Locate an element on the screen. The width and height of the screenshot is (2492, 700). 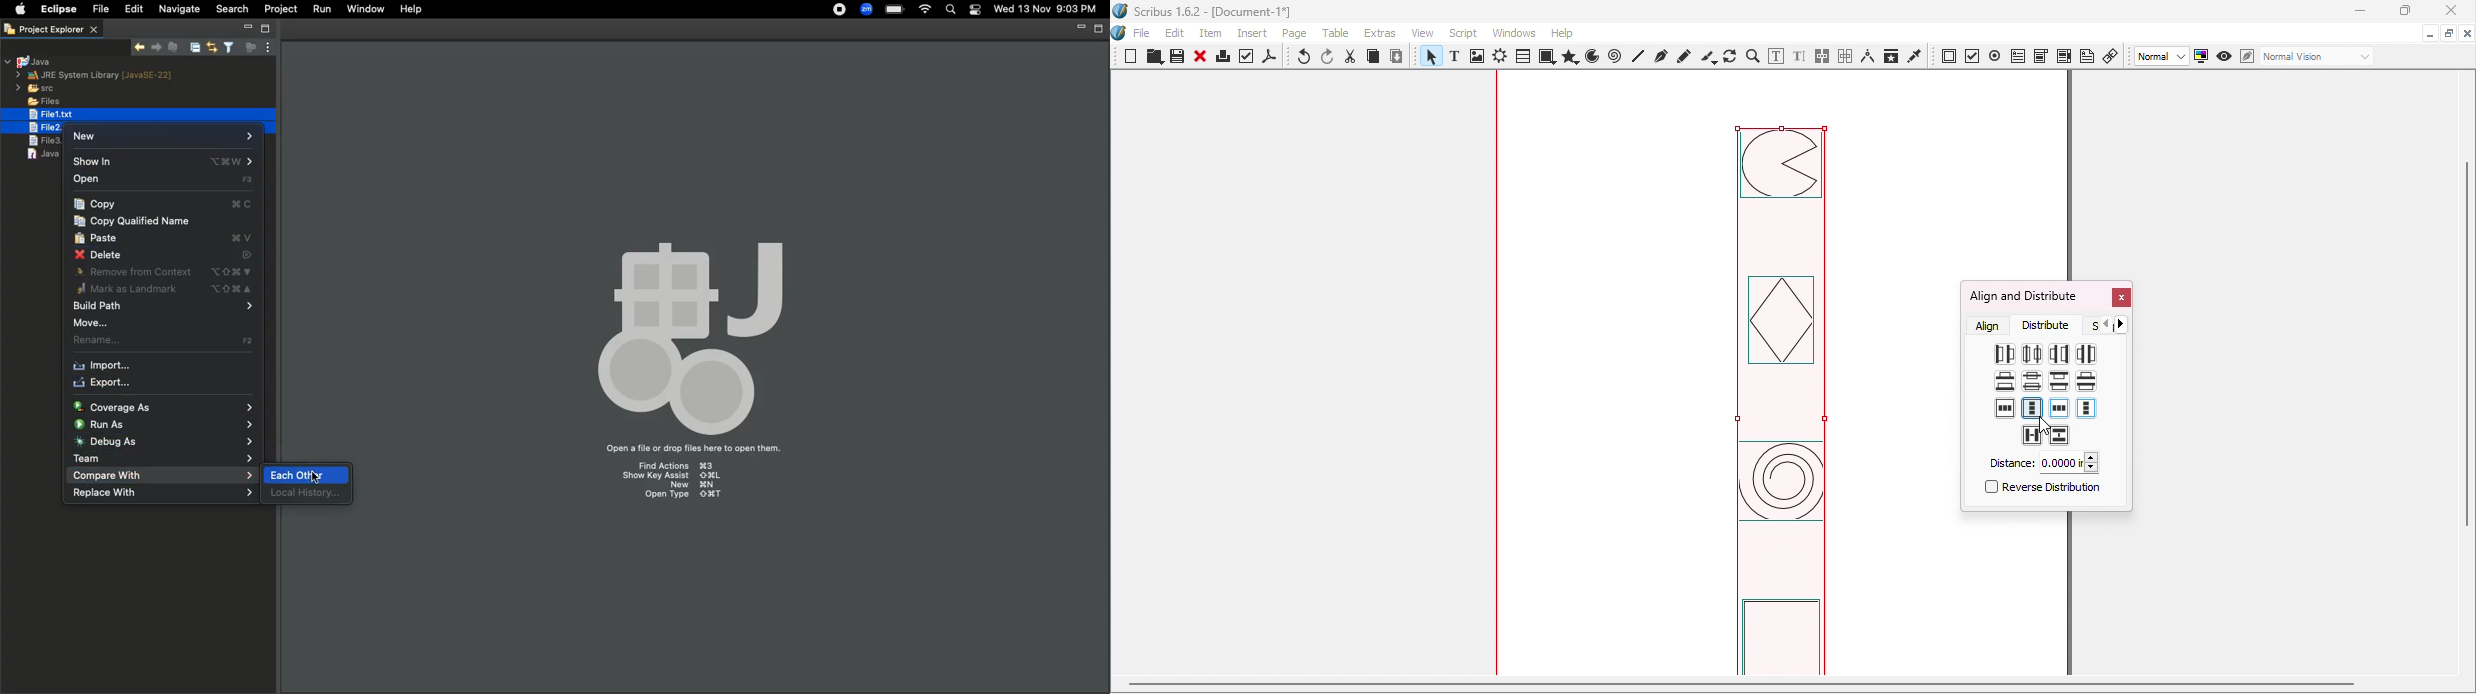
Select the visual appearance of the display is located at coordinates (2316, 57).